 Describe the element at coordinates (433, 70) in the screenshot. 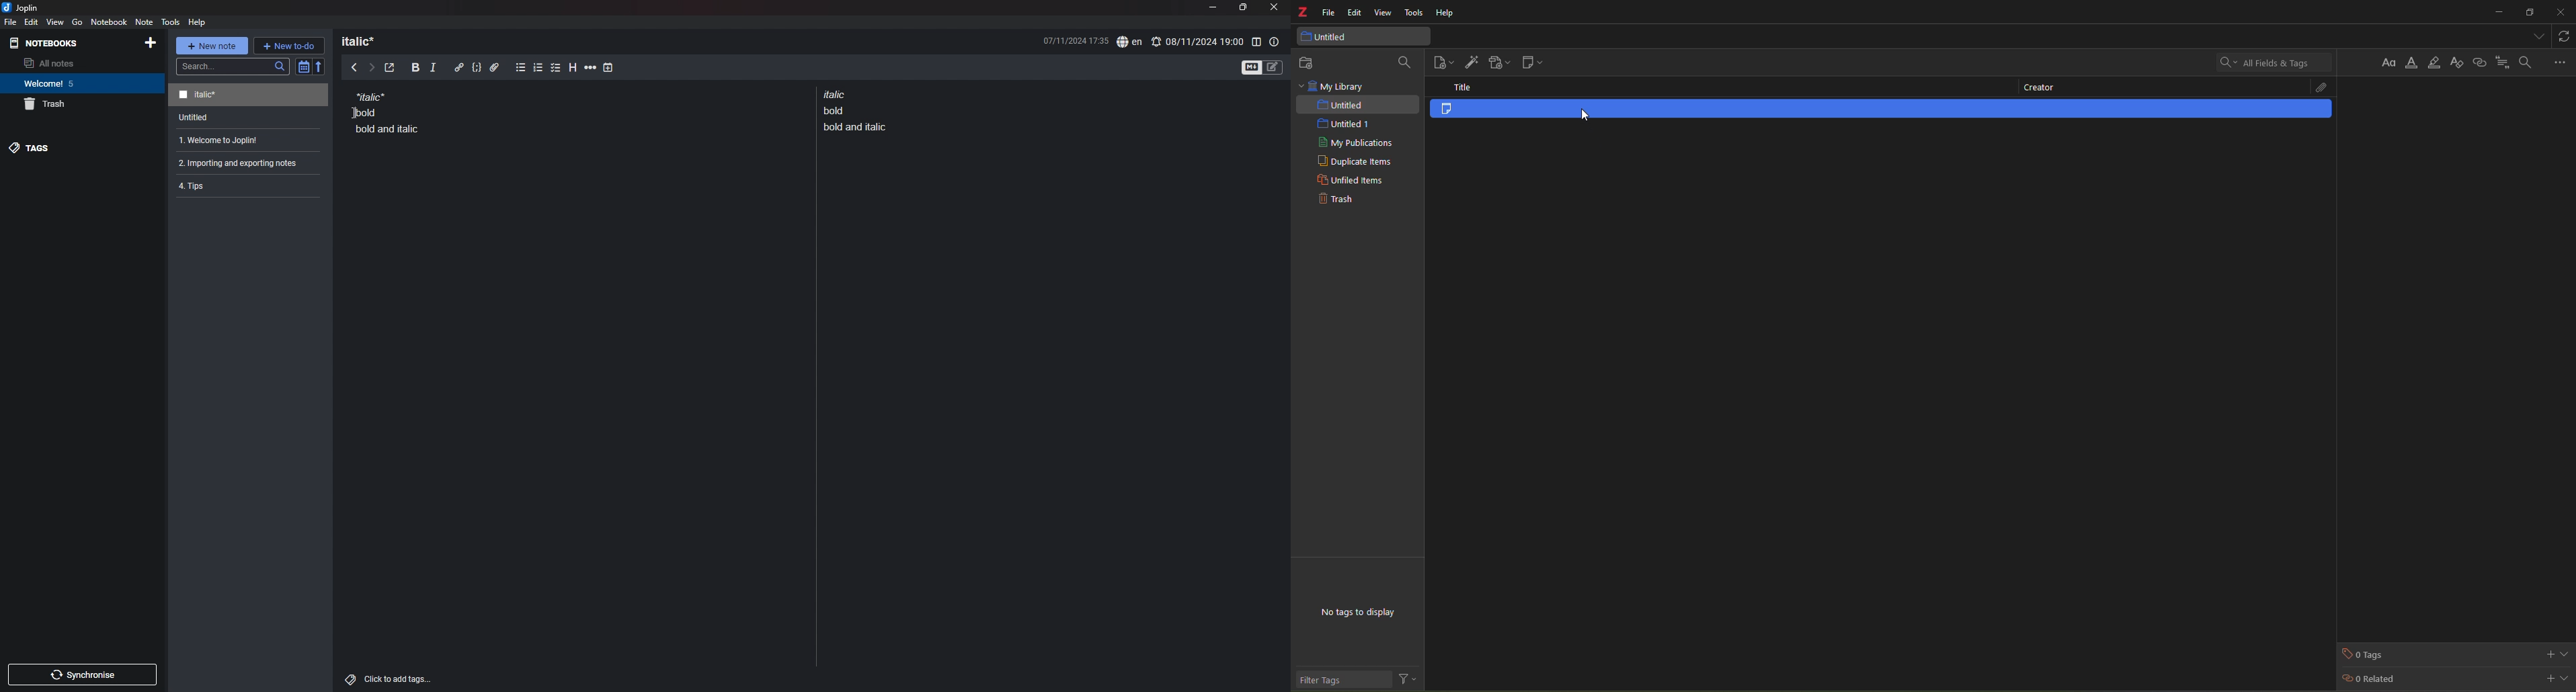

I see `italic` at that location.